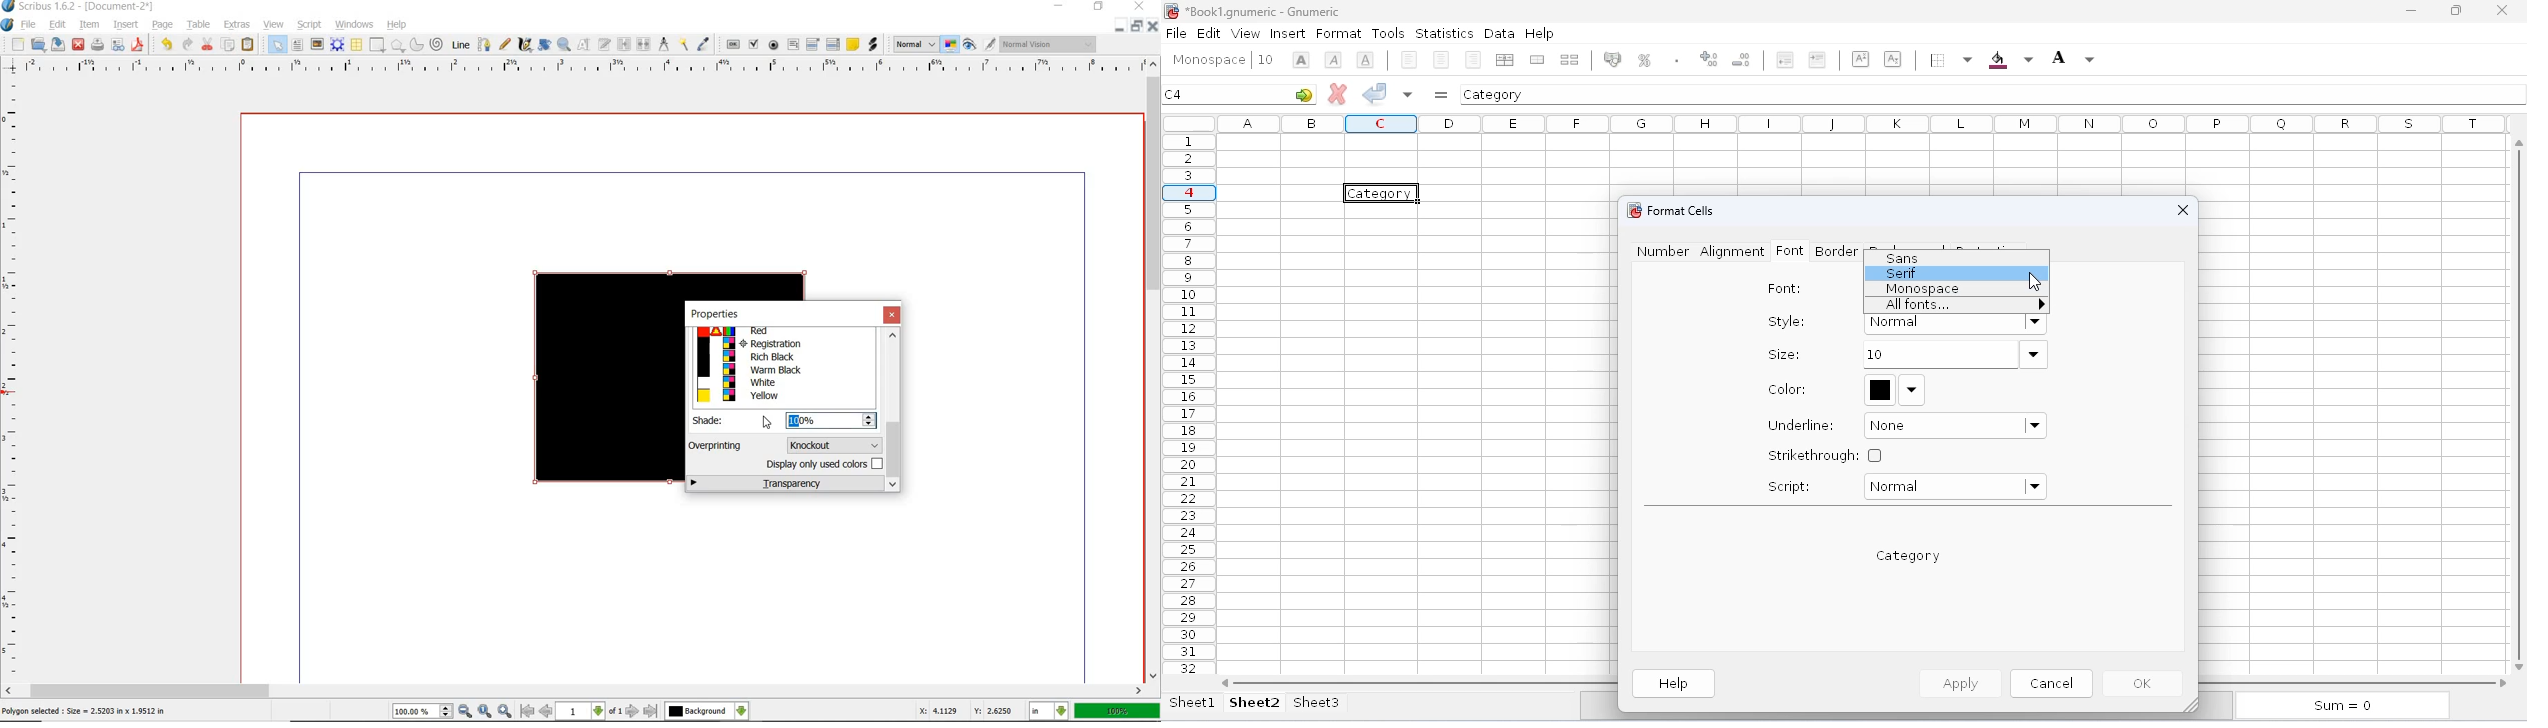 The width and height of the screenshot is (2548, 728). I want to click on align left, so click(1409, 60).